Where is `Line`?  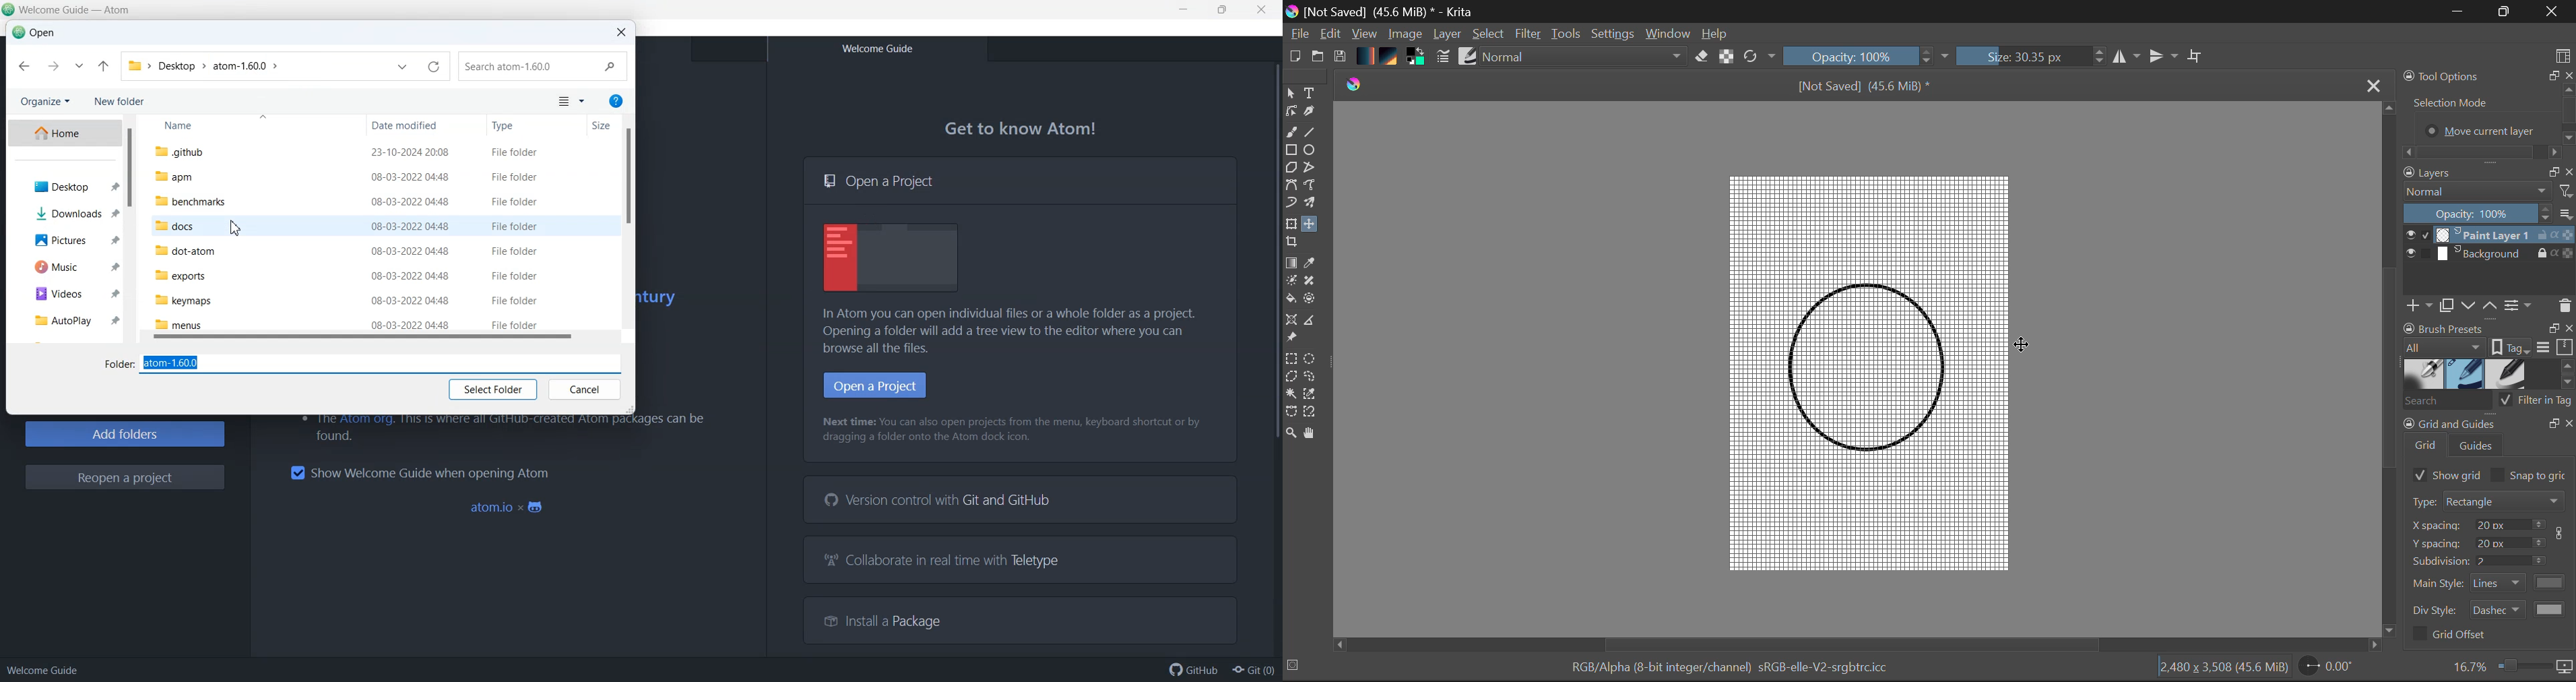 Line is located at coordinates (1312, 132).